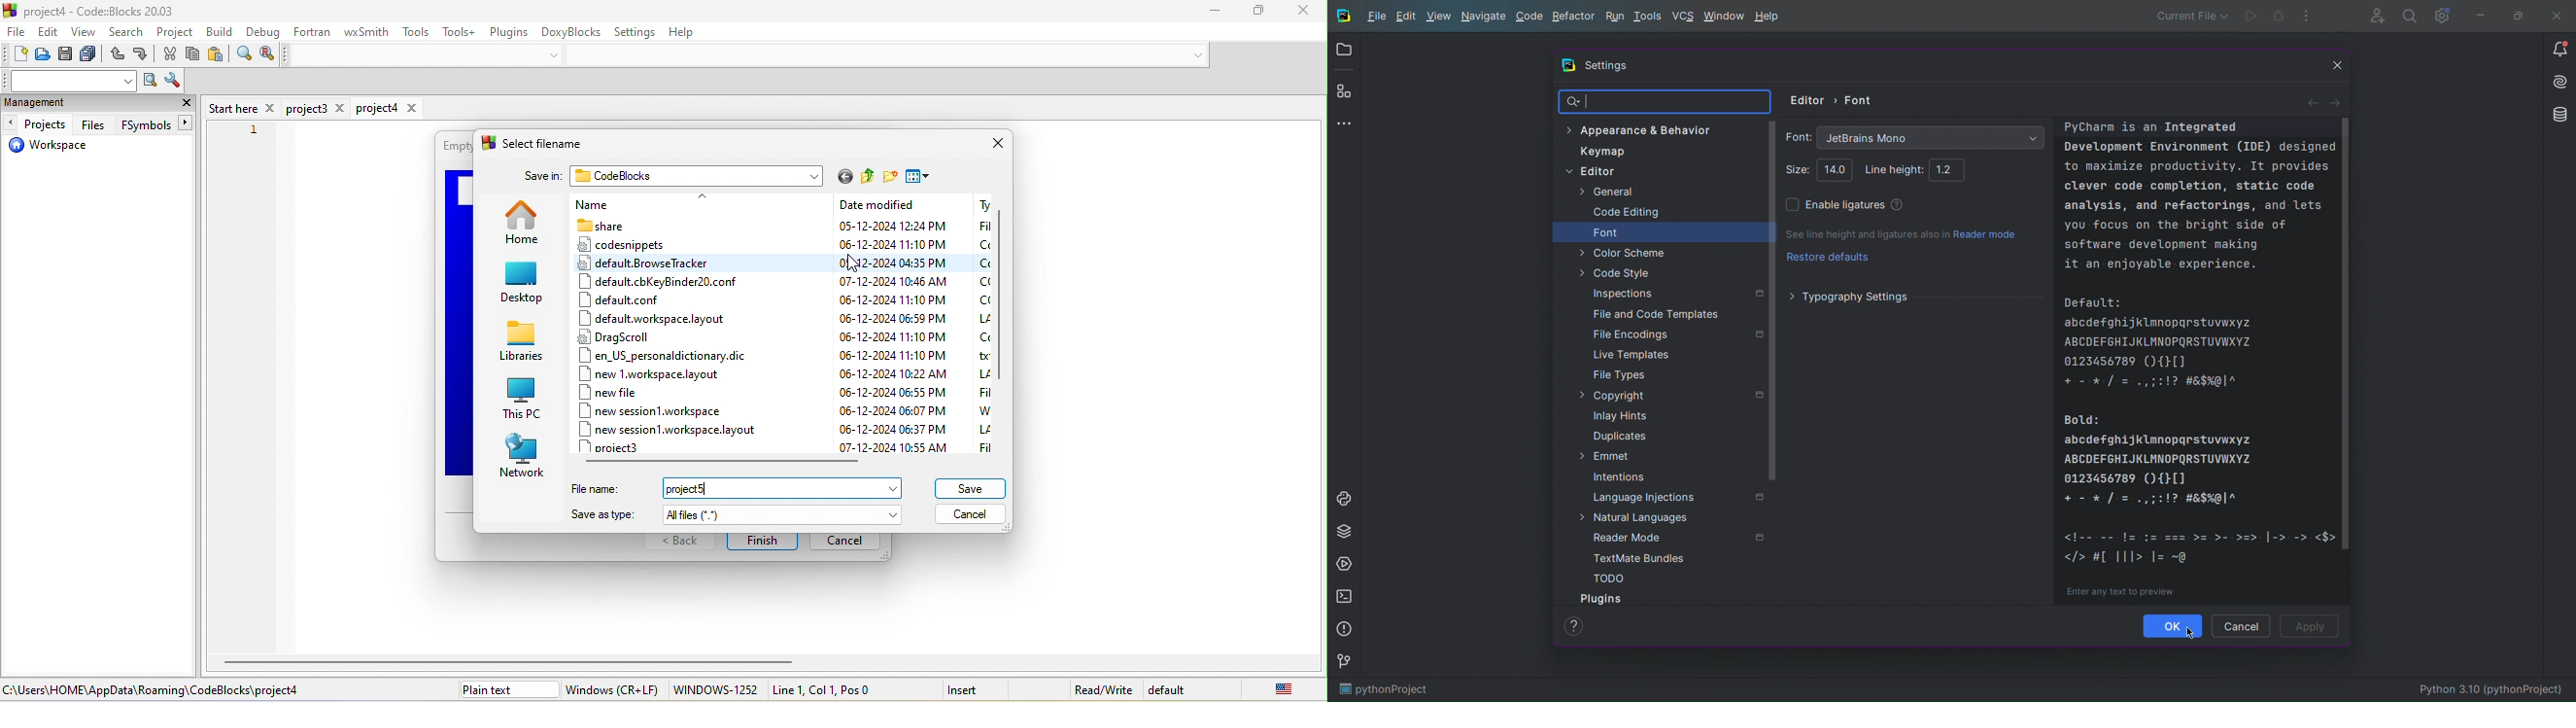 Image resolution: width=2576 pixels, height=728 pixels. Describe the element at coordinates (670, 336) in the screenshot. I see `drag scroll` at that location.